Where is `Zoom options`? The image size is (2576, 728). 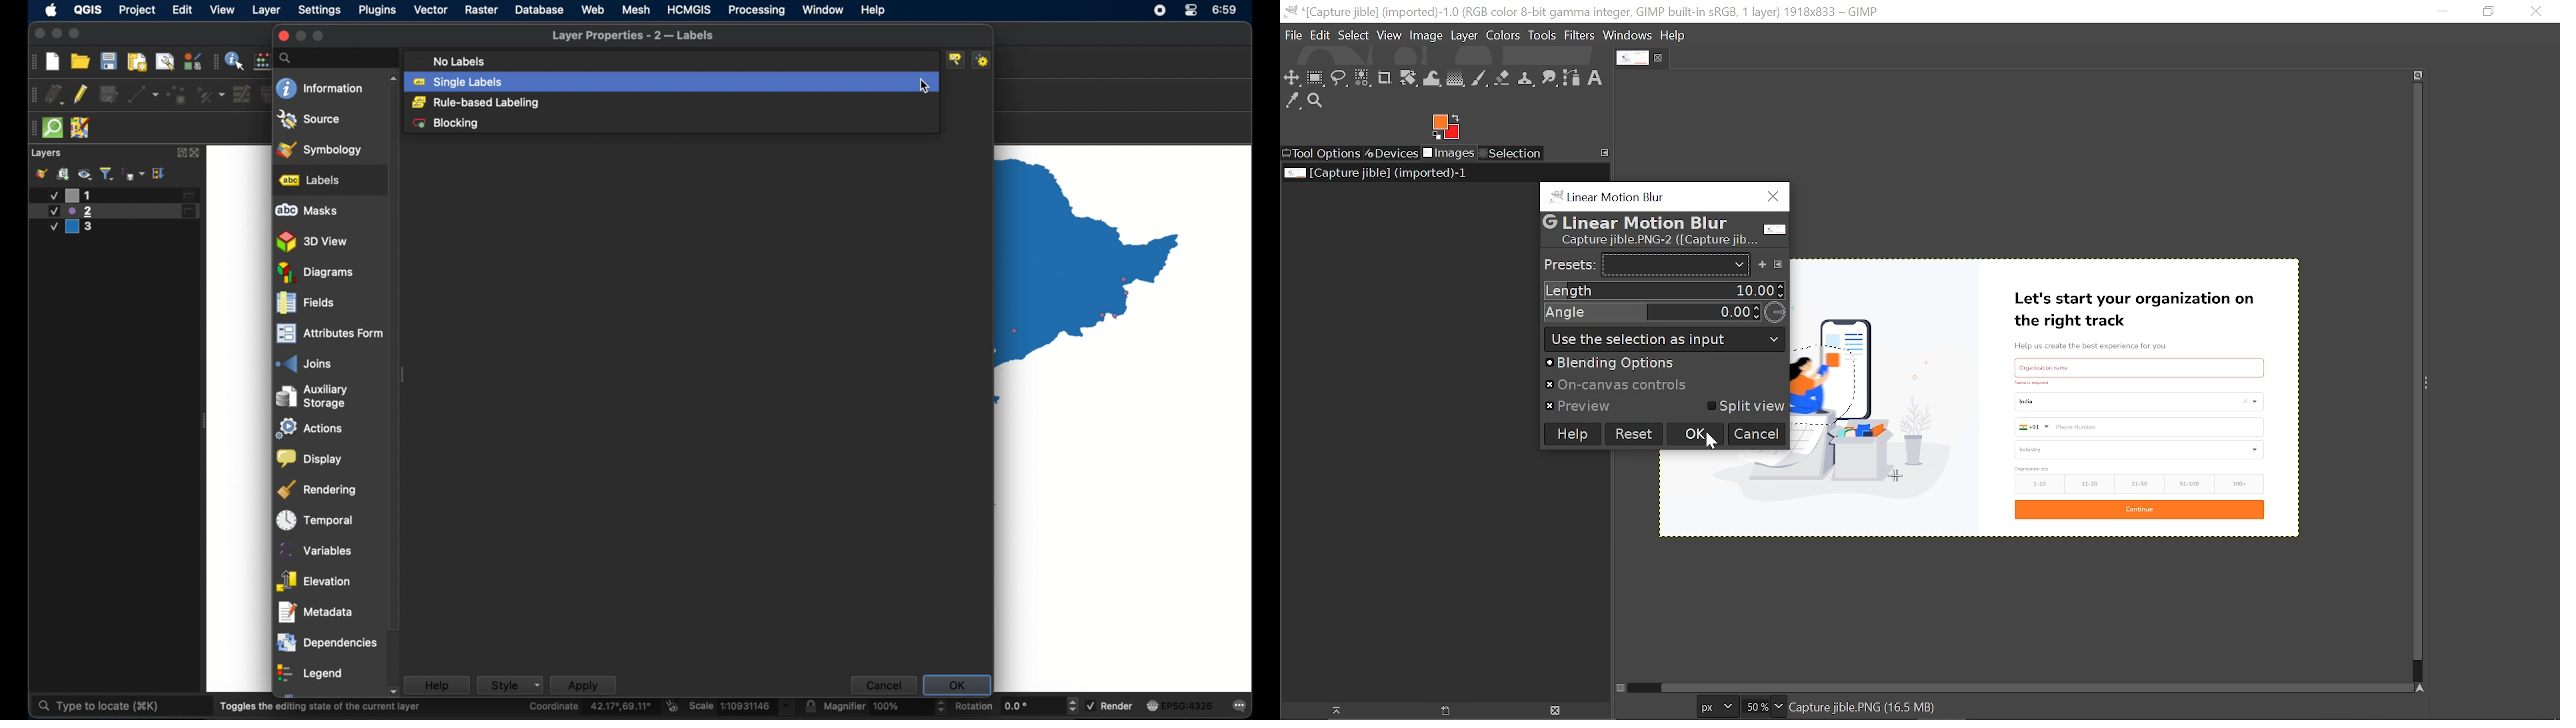 Zoom options is located at coordinates (1779, 706).